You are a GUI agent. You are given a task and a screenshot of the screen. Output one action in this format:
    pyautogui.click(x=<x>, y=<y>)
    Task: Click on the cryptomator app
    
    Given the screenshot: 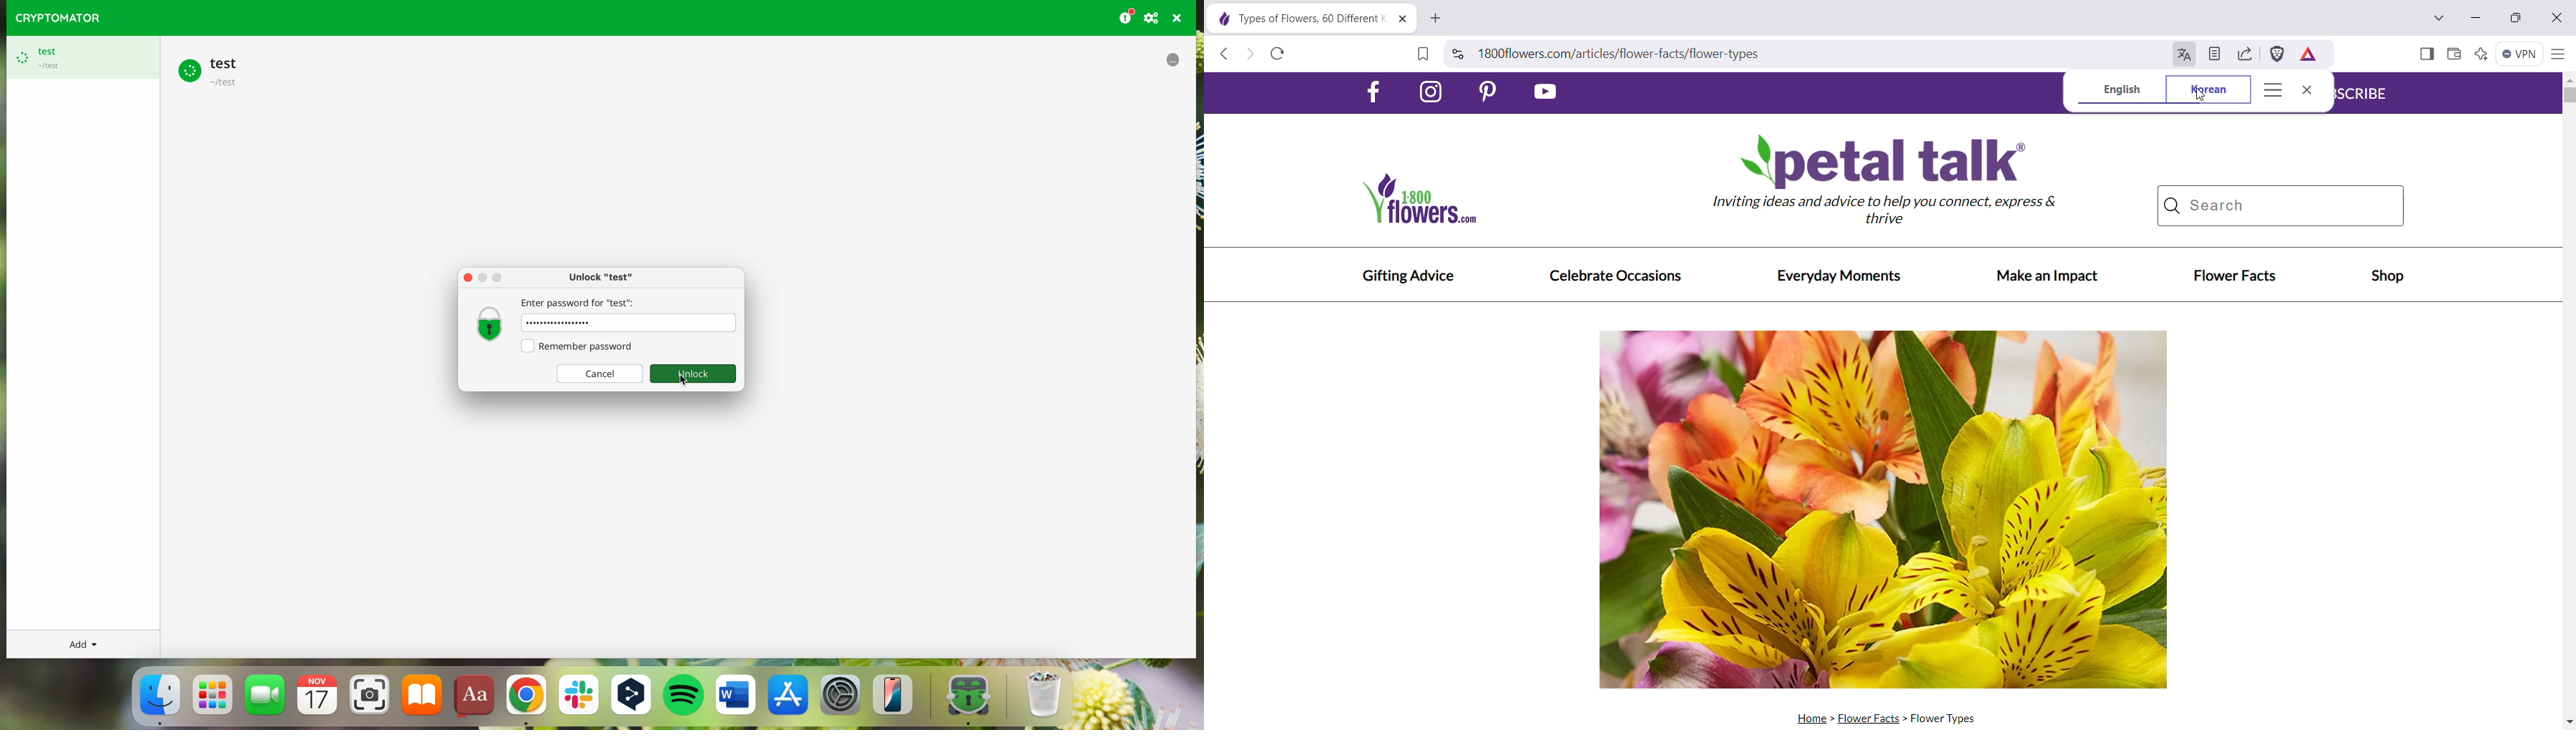 What is the action you would take?
    pyautogui.click(x=962, y=698)
    